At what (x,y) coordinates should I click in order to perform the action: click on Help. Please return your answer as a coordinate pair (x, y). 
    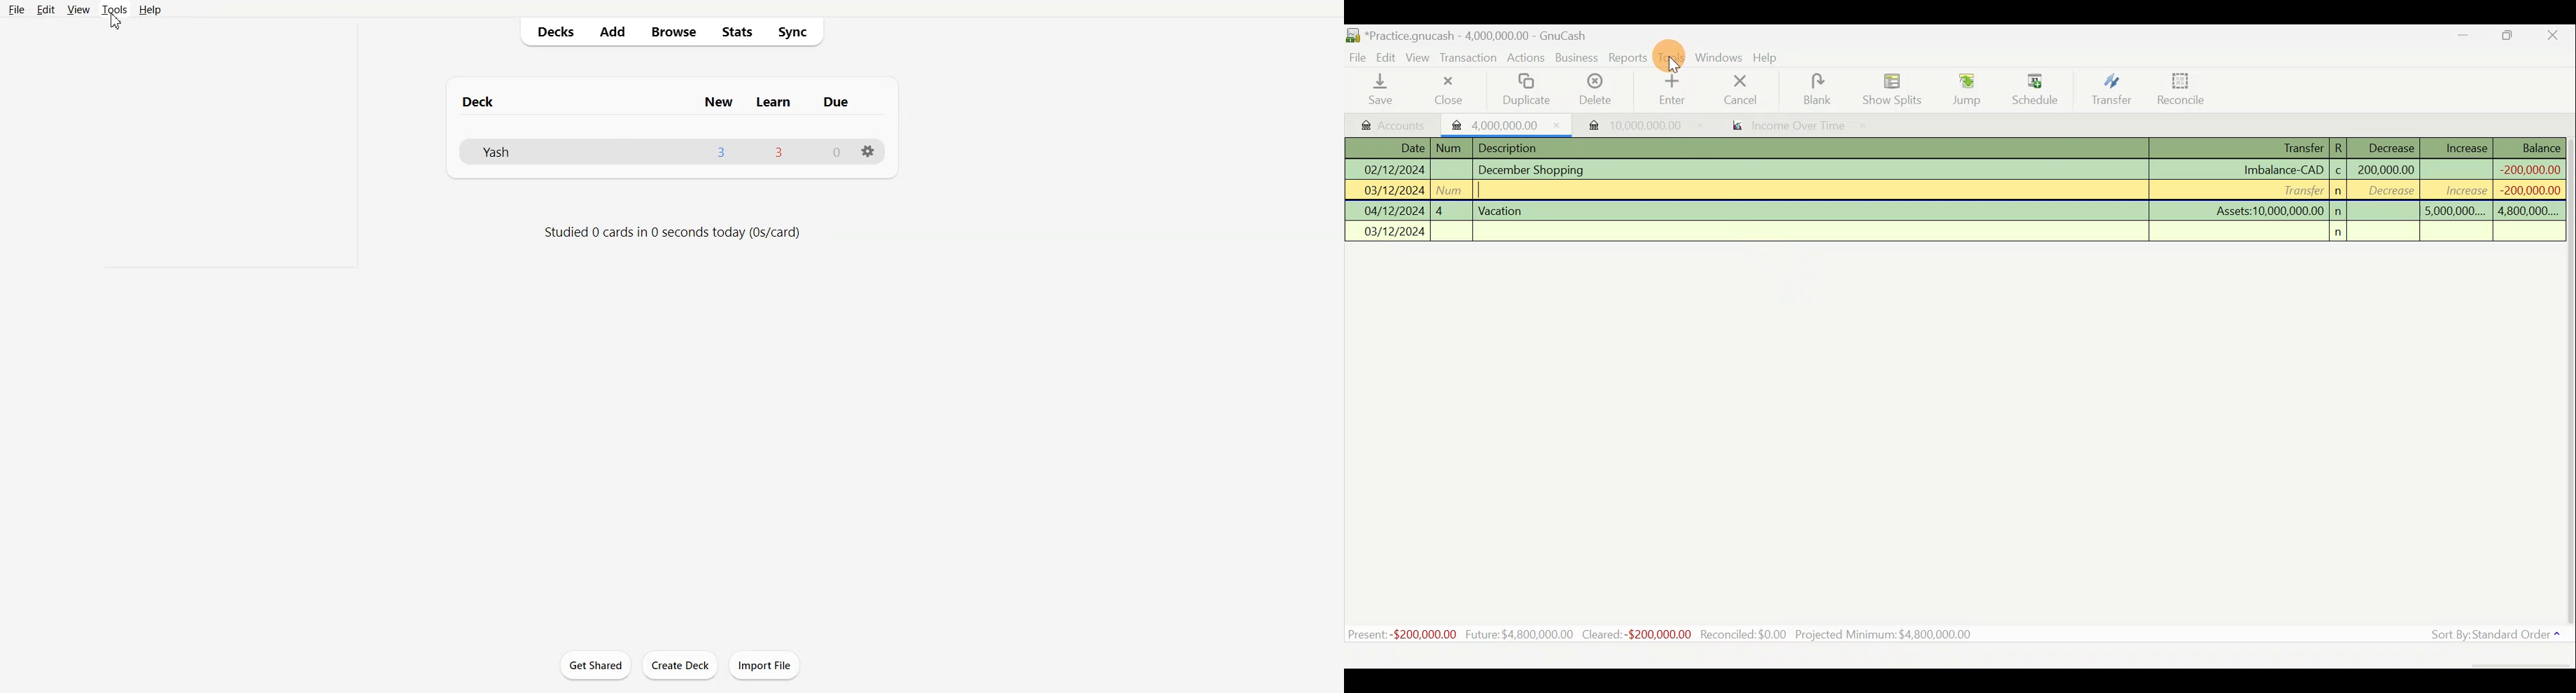
    Looking at the image, I should click on (1770, 59).